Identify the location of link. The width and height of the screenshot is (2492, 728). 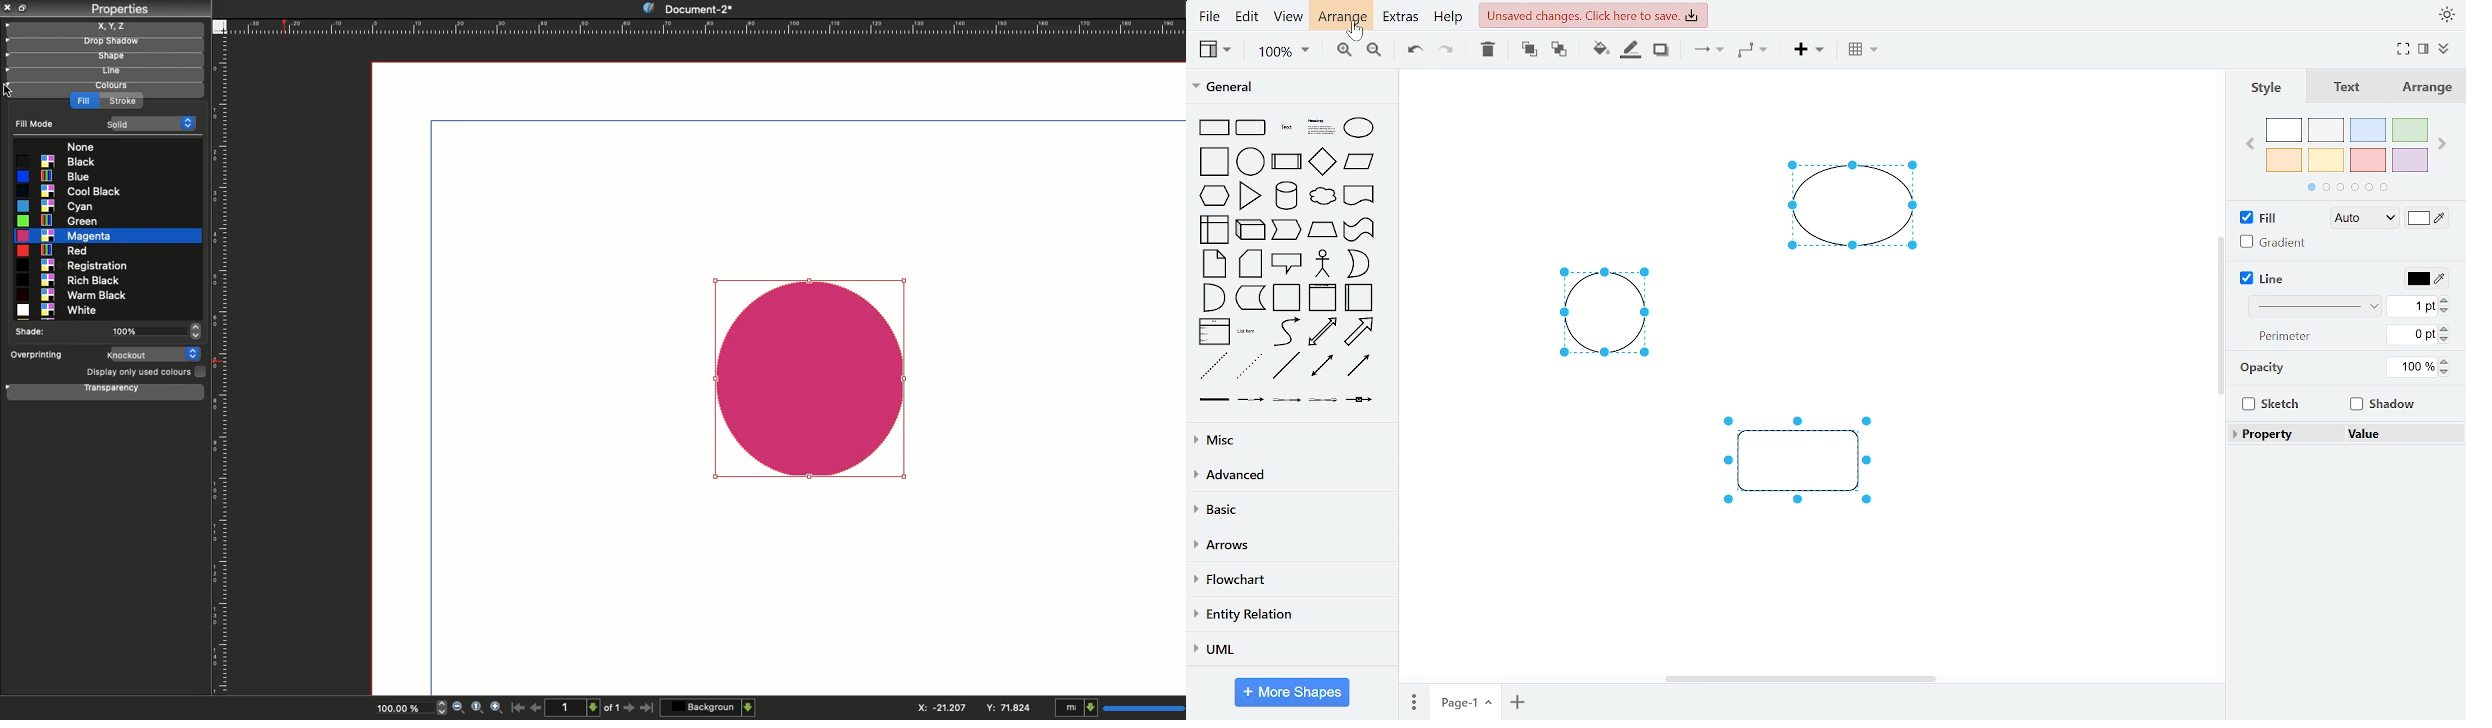
(1215, 403).